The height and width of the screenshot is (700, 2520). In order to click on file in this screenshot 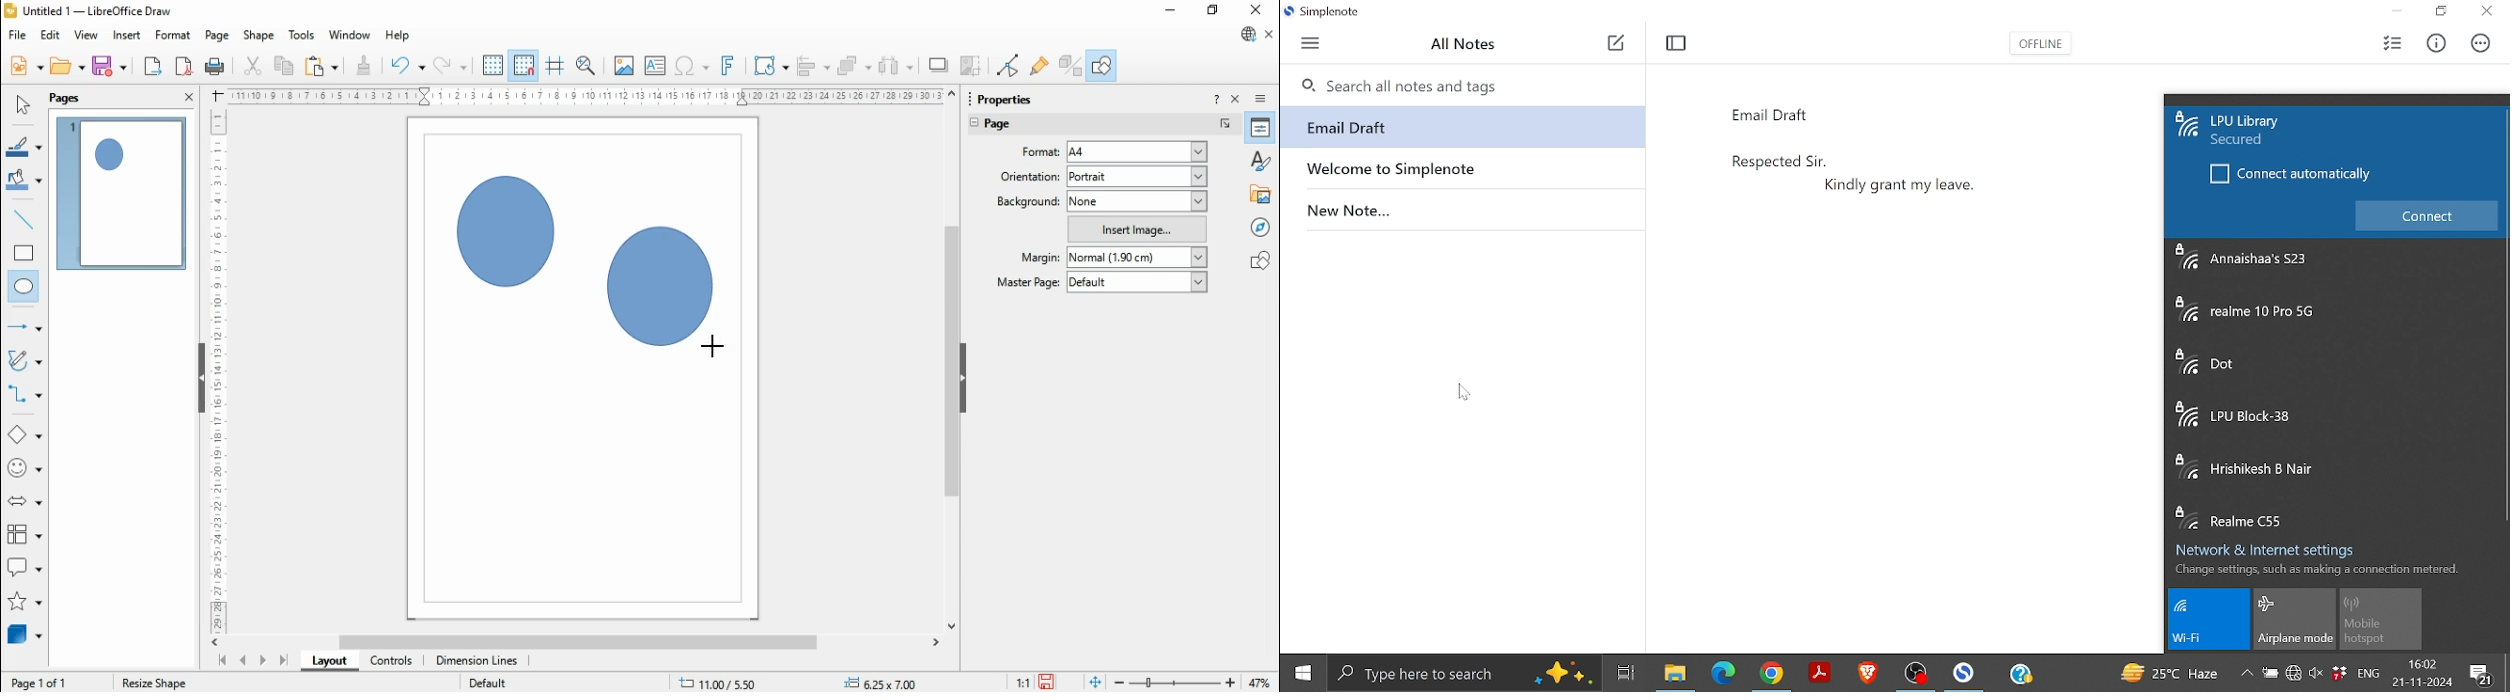, I will do `click(19, 35)`.